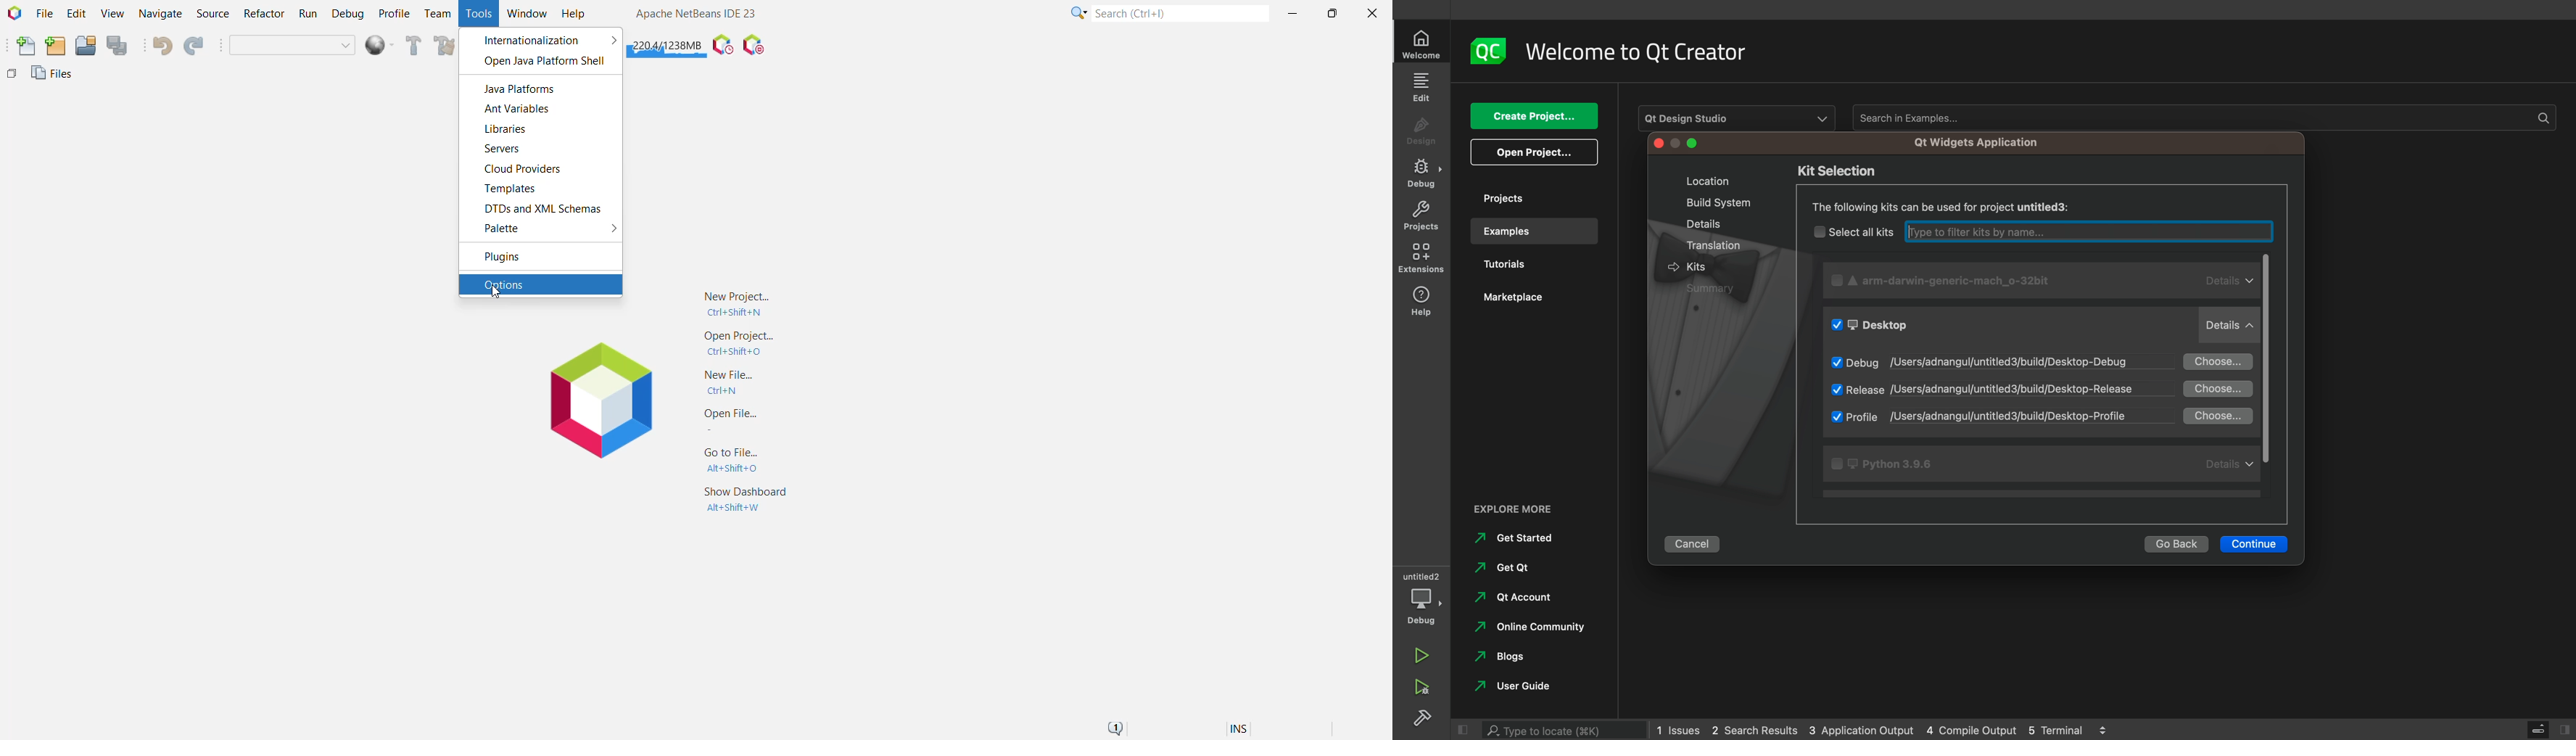 Image resolution: width=2576 pixels, height=756 pixels. Describe the element at coordinates (1529, 198) in the screenshot. I see `projects` at that location.